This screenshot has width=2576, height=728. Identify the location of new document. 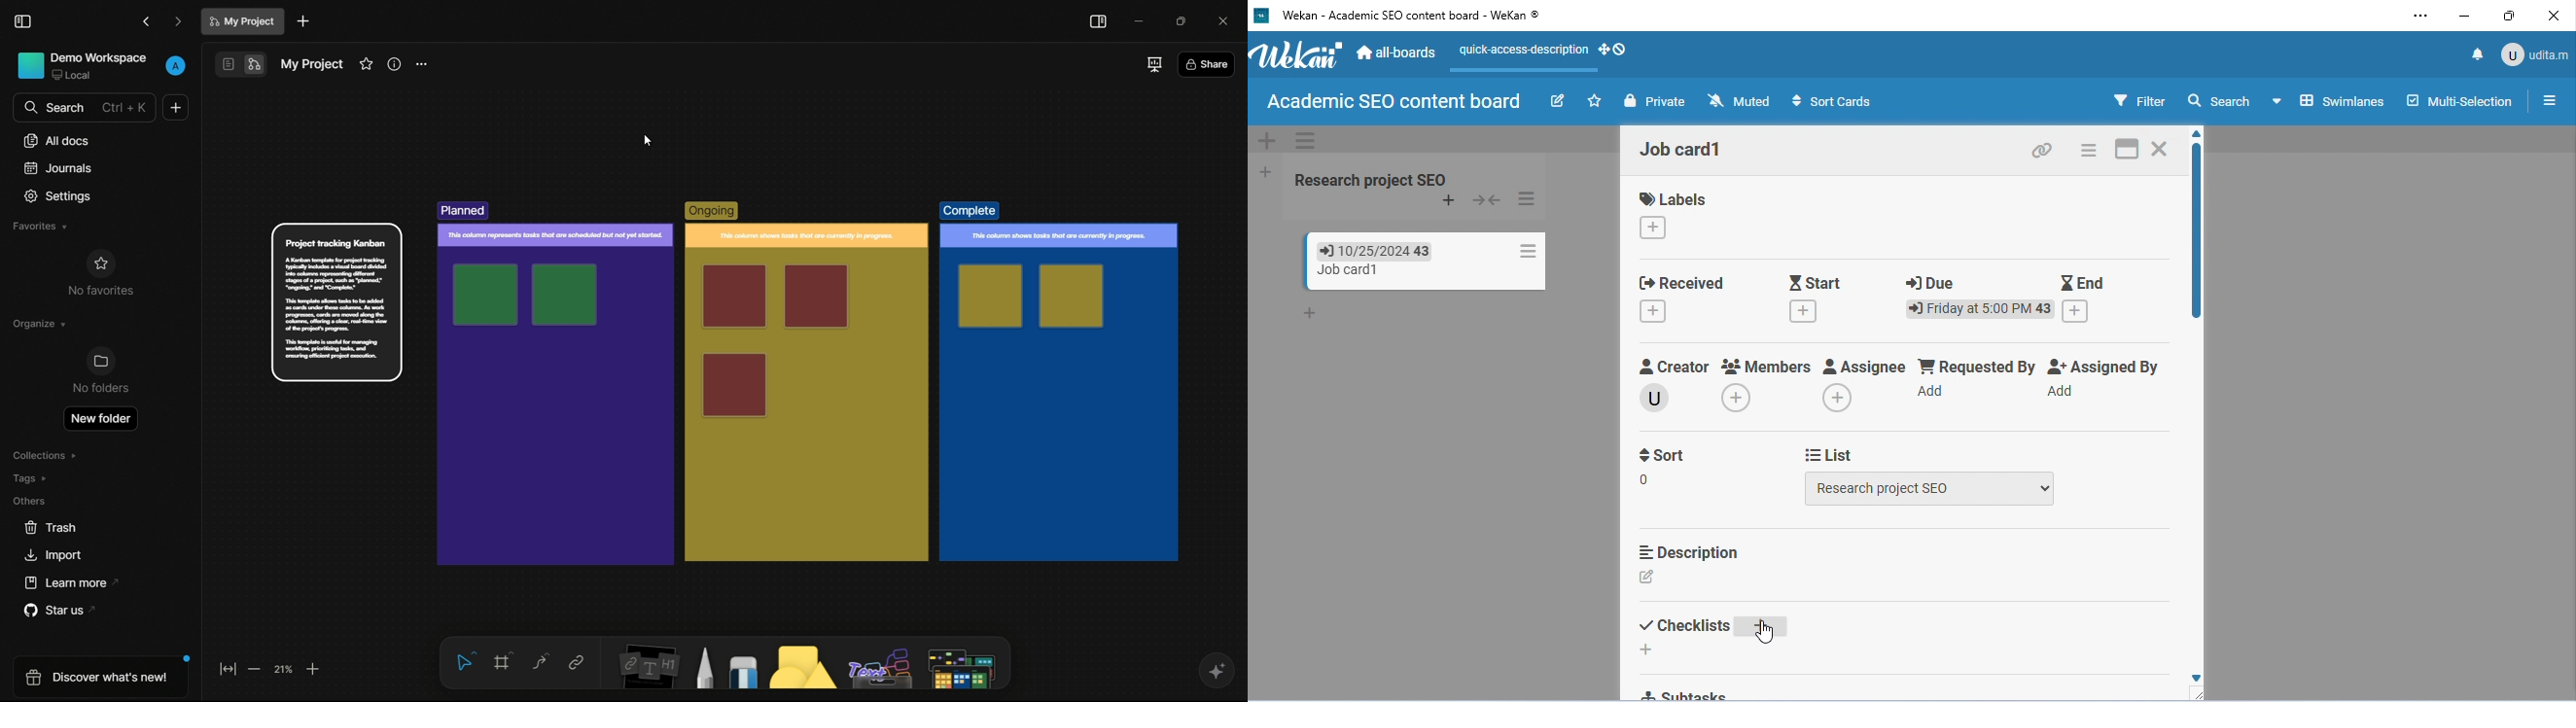
(304, 21).